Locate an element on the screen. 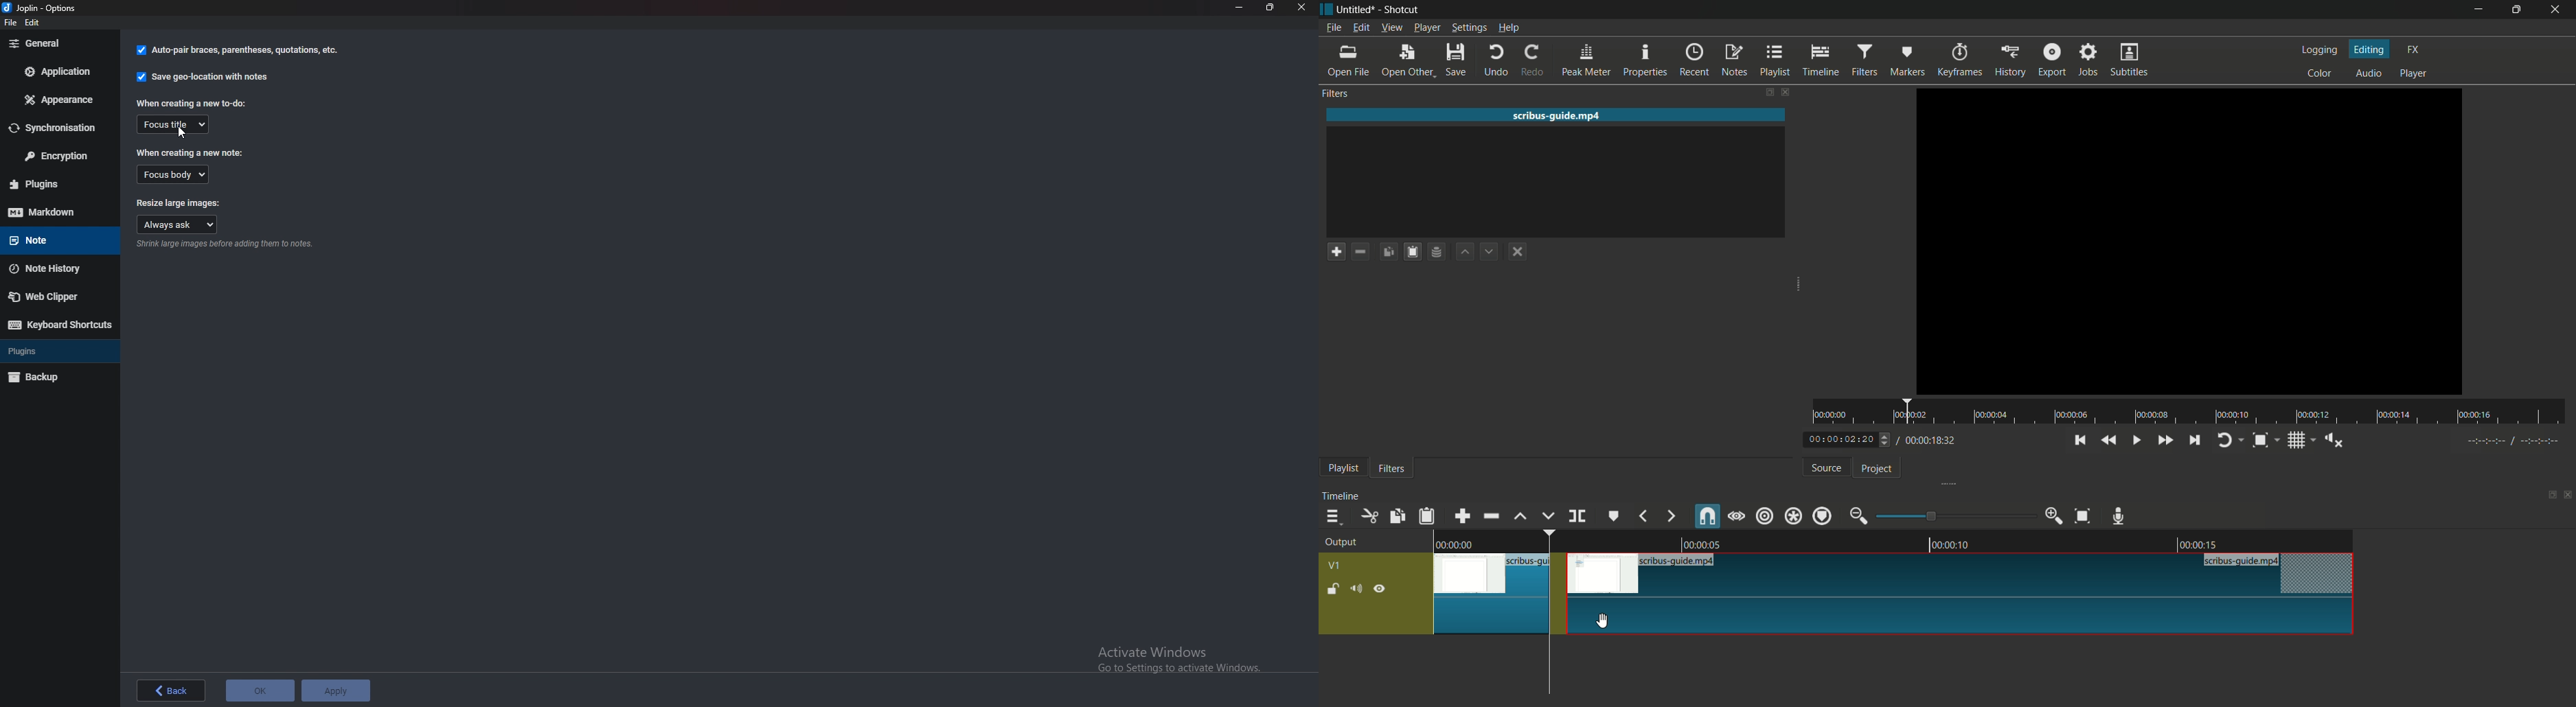  adjustment bar is located at coordinates (1955, 517).